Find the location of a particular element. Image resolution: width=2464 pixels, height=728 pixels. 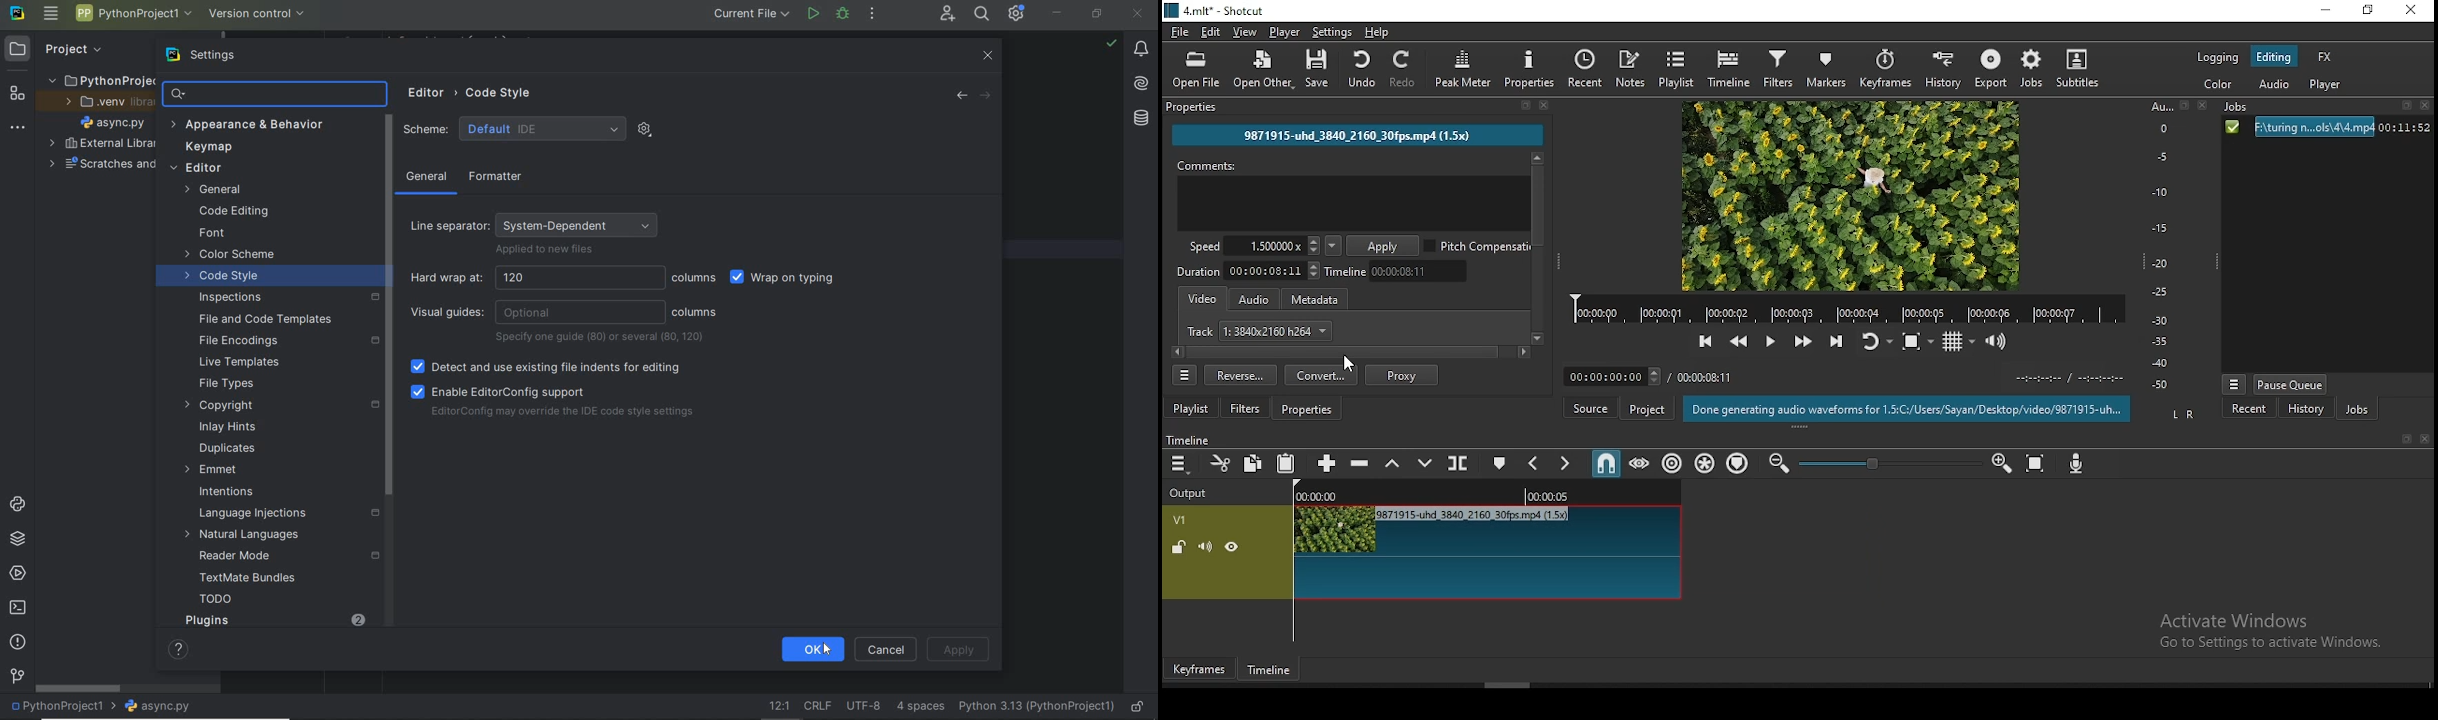

scroll bar is located at coordinates (1351, 351).